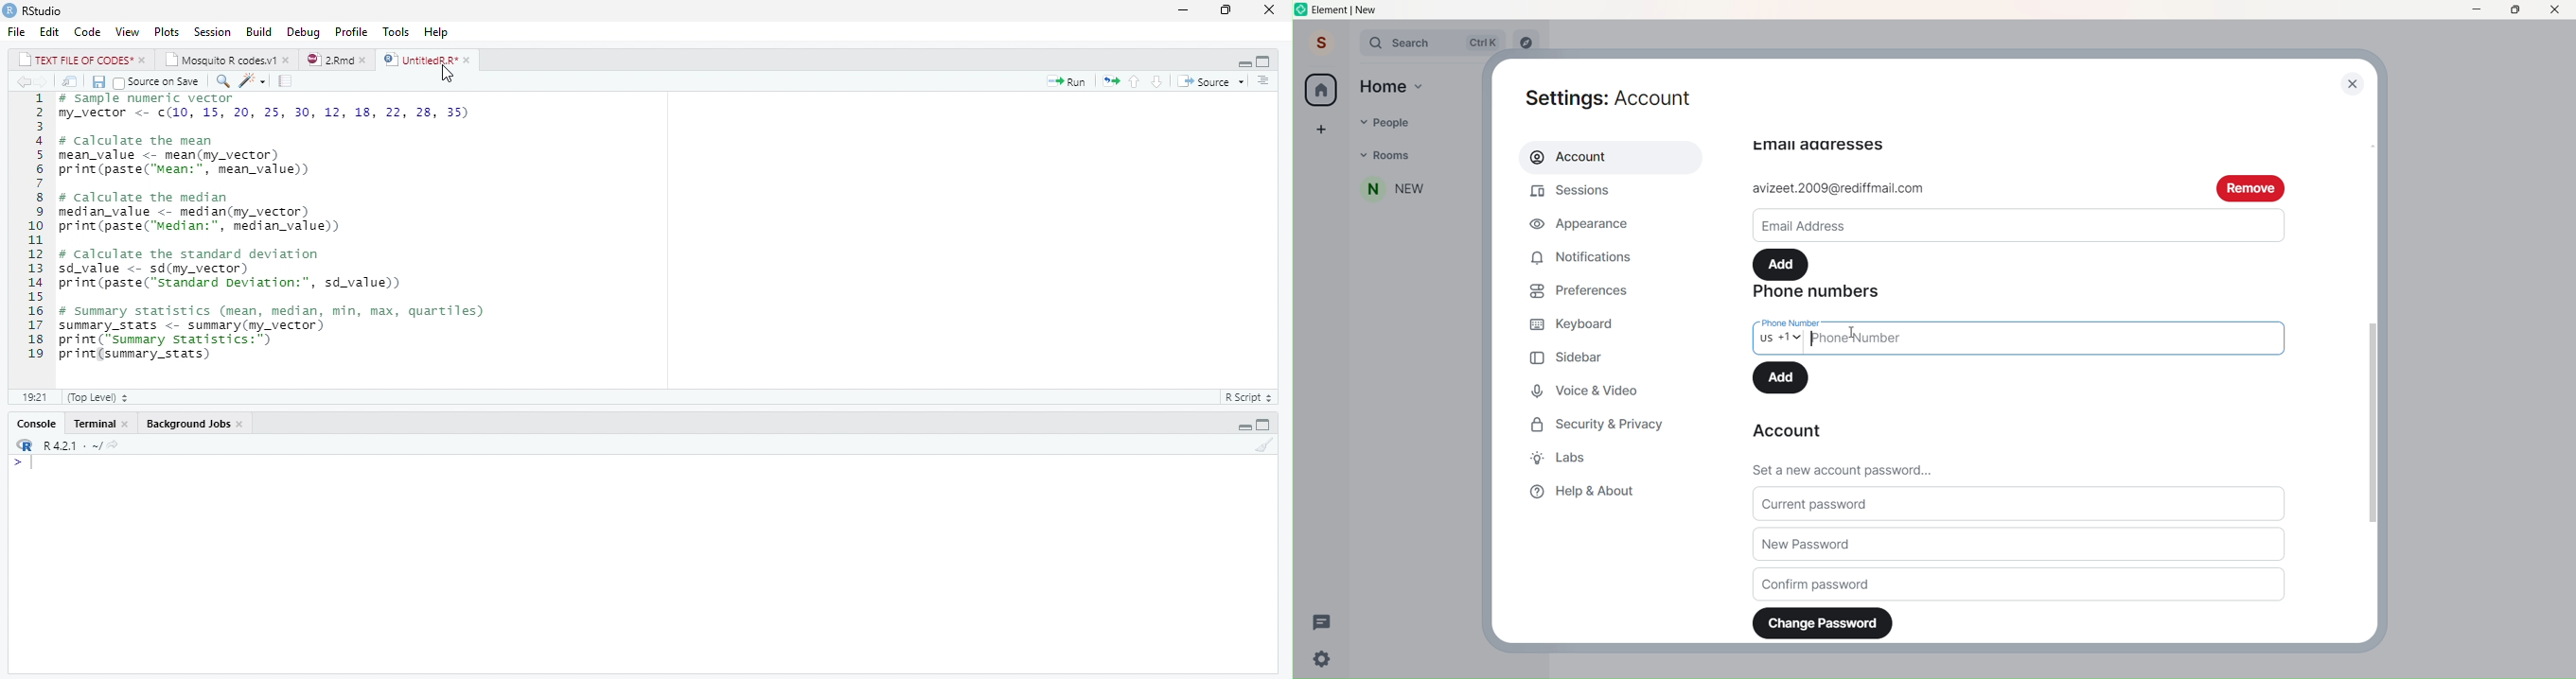 The image size is (2576, 700). Describe the element at coordinates (1274, 9) in the screenshot. I see `close` at that location.